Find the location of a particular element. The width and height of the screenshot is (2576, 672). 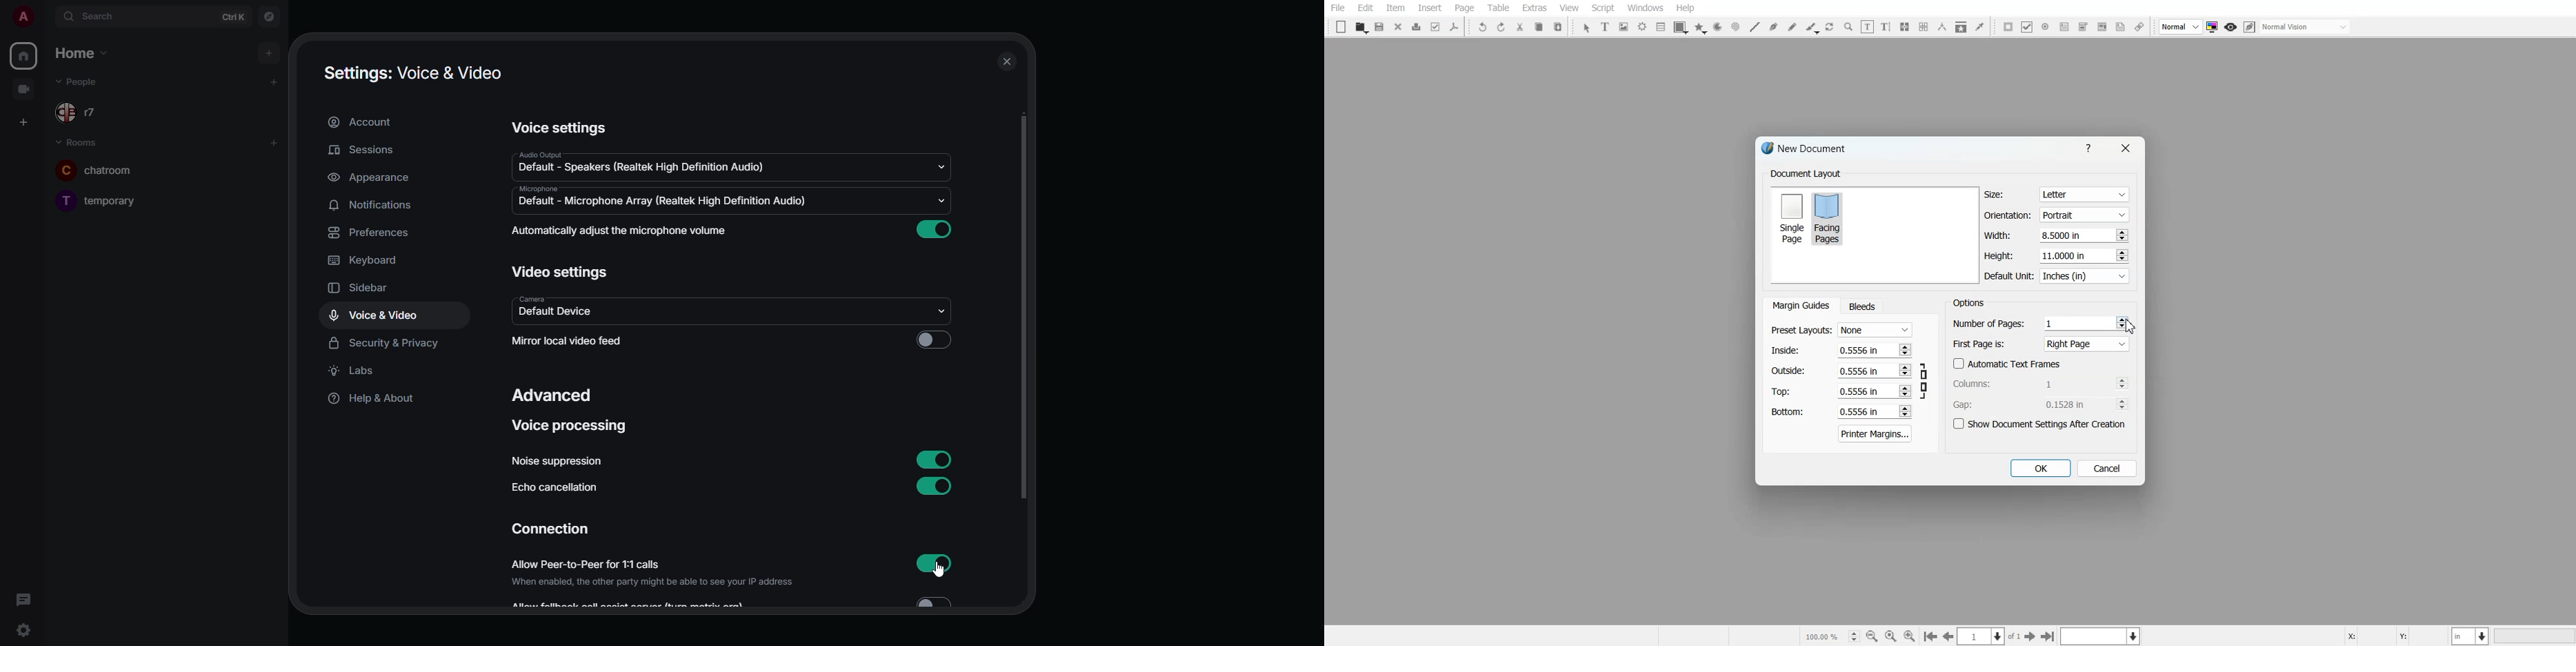

Arc is located at coordinates (1717, 27).